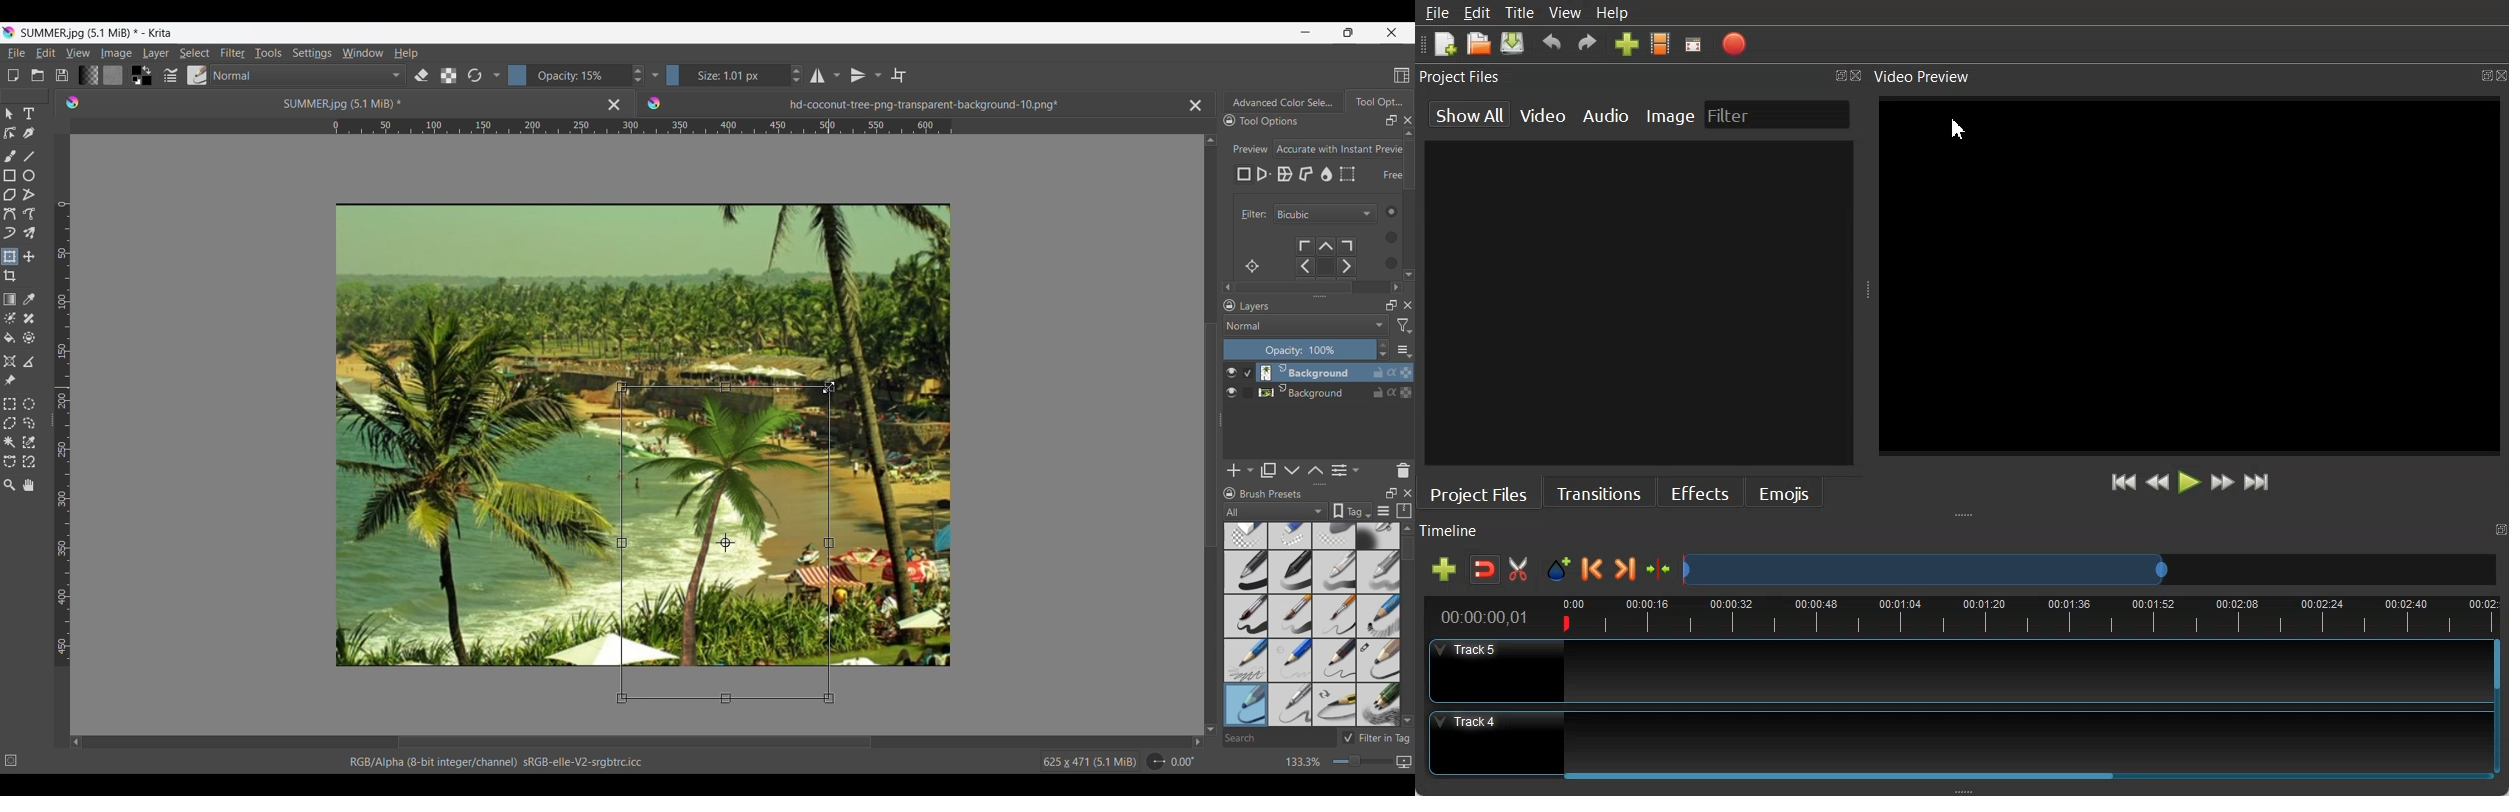 This screenshot has width=2520, height=812. I want to click on Import Files, so click(1629, 44).